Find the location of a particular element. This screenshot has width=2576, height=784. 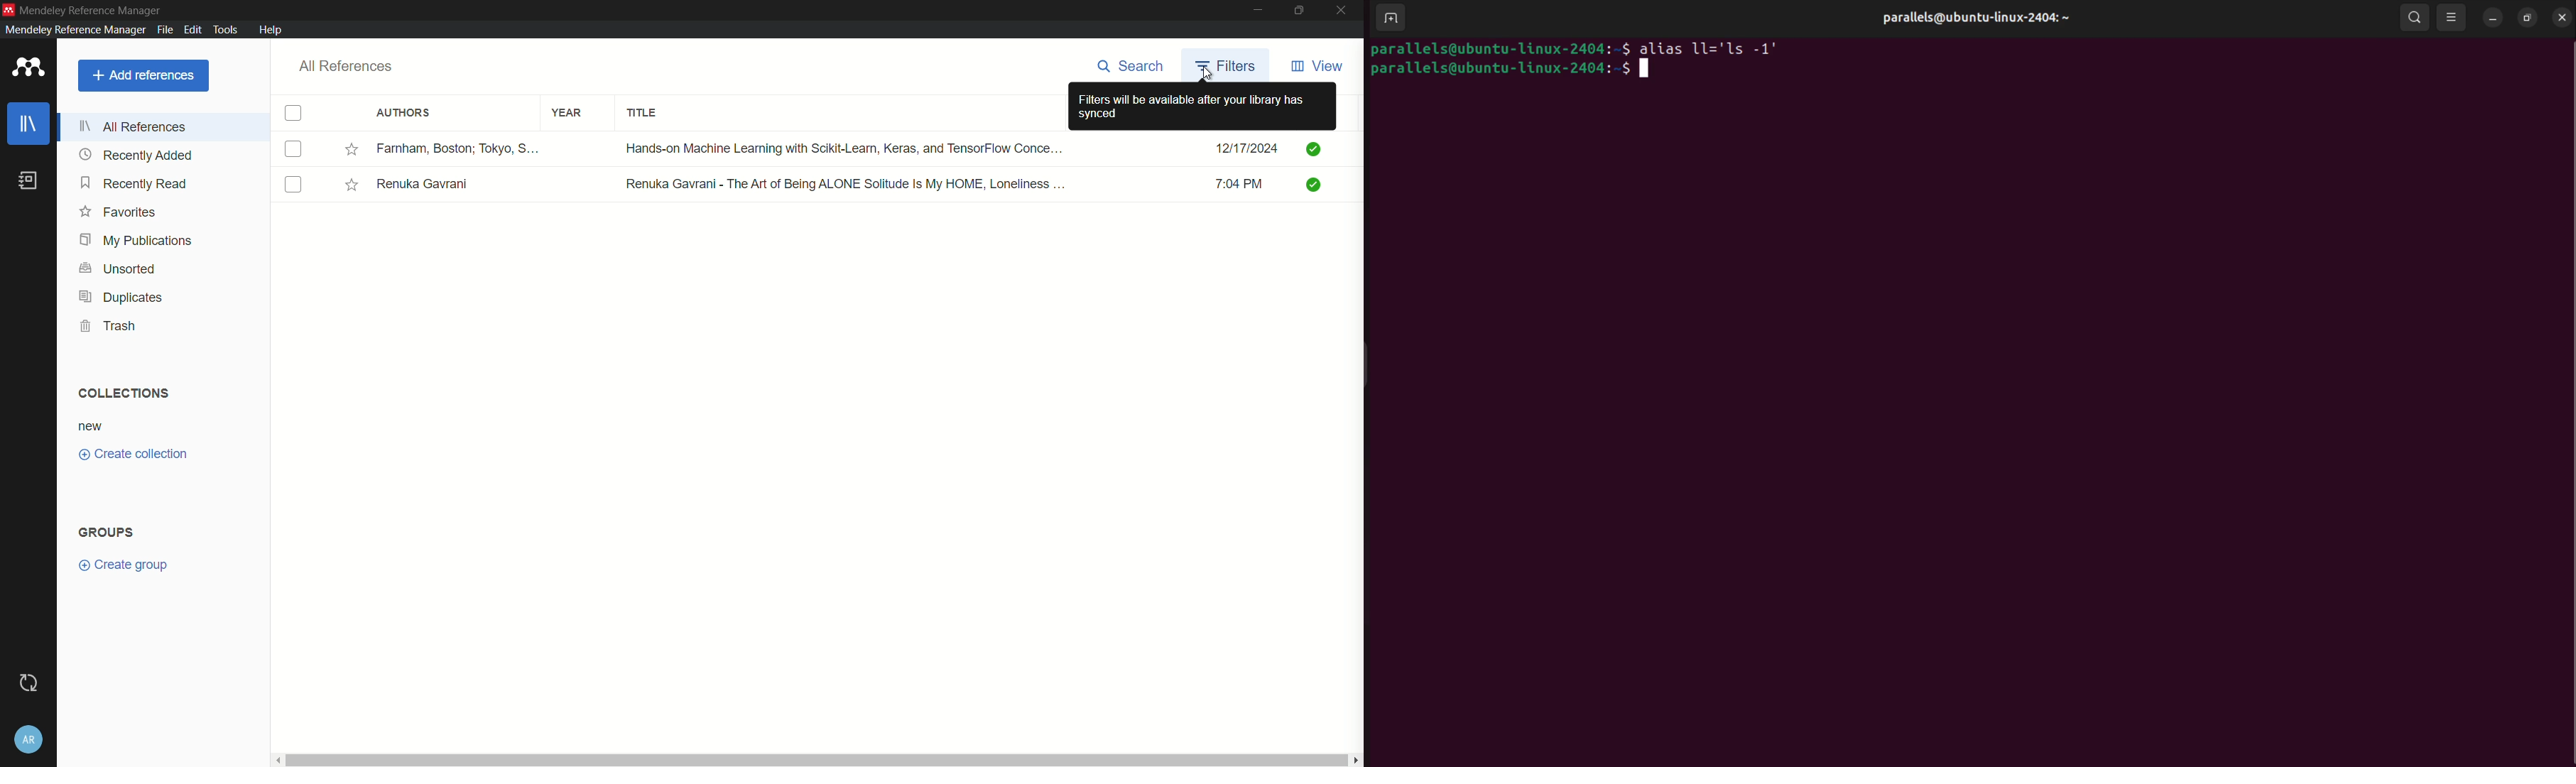

Checkmarks is located at coordinates (1313, 149).